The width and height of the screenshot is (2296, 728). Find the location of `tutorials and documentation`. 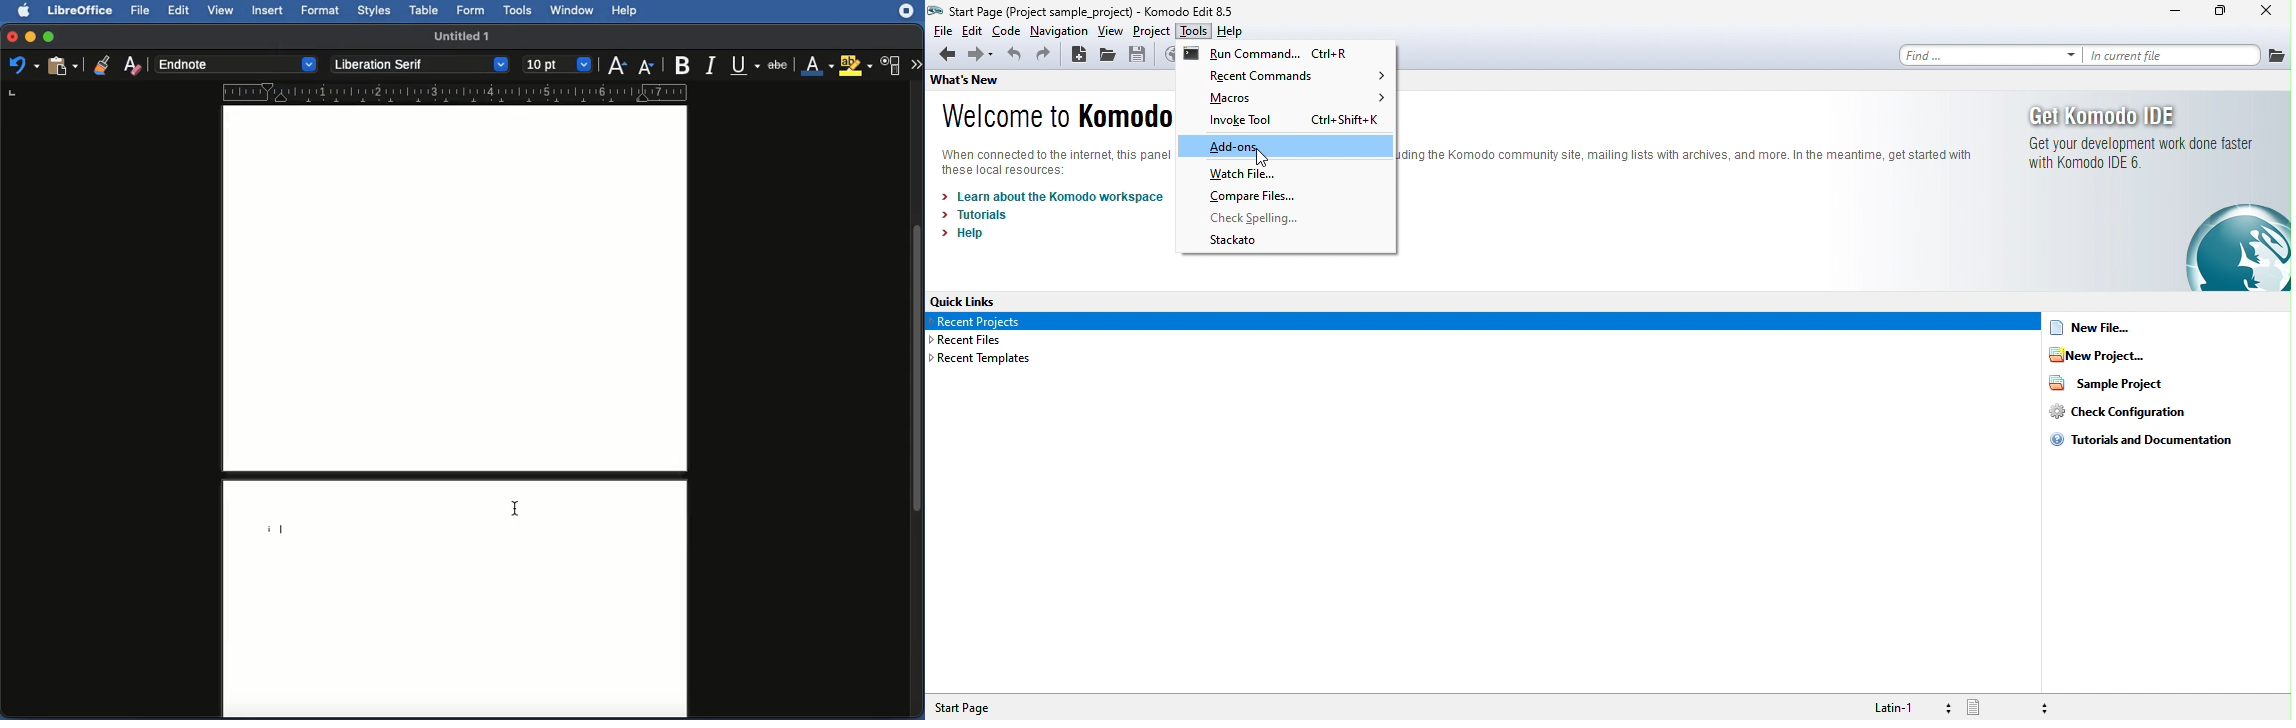

tutorials and documentation is located at coordinates (2142, 445).